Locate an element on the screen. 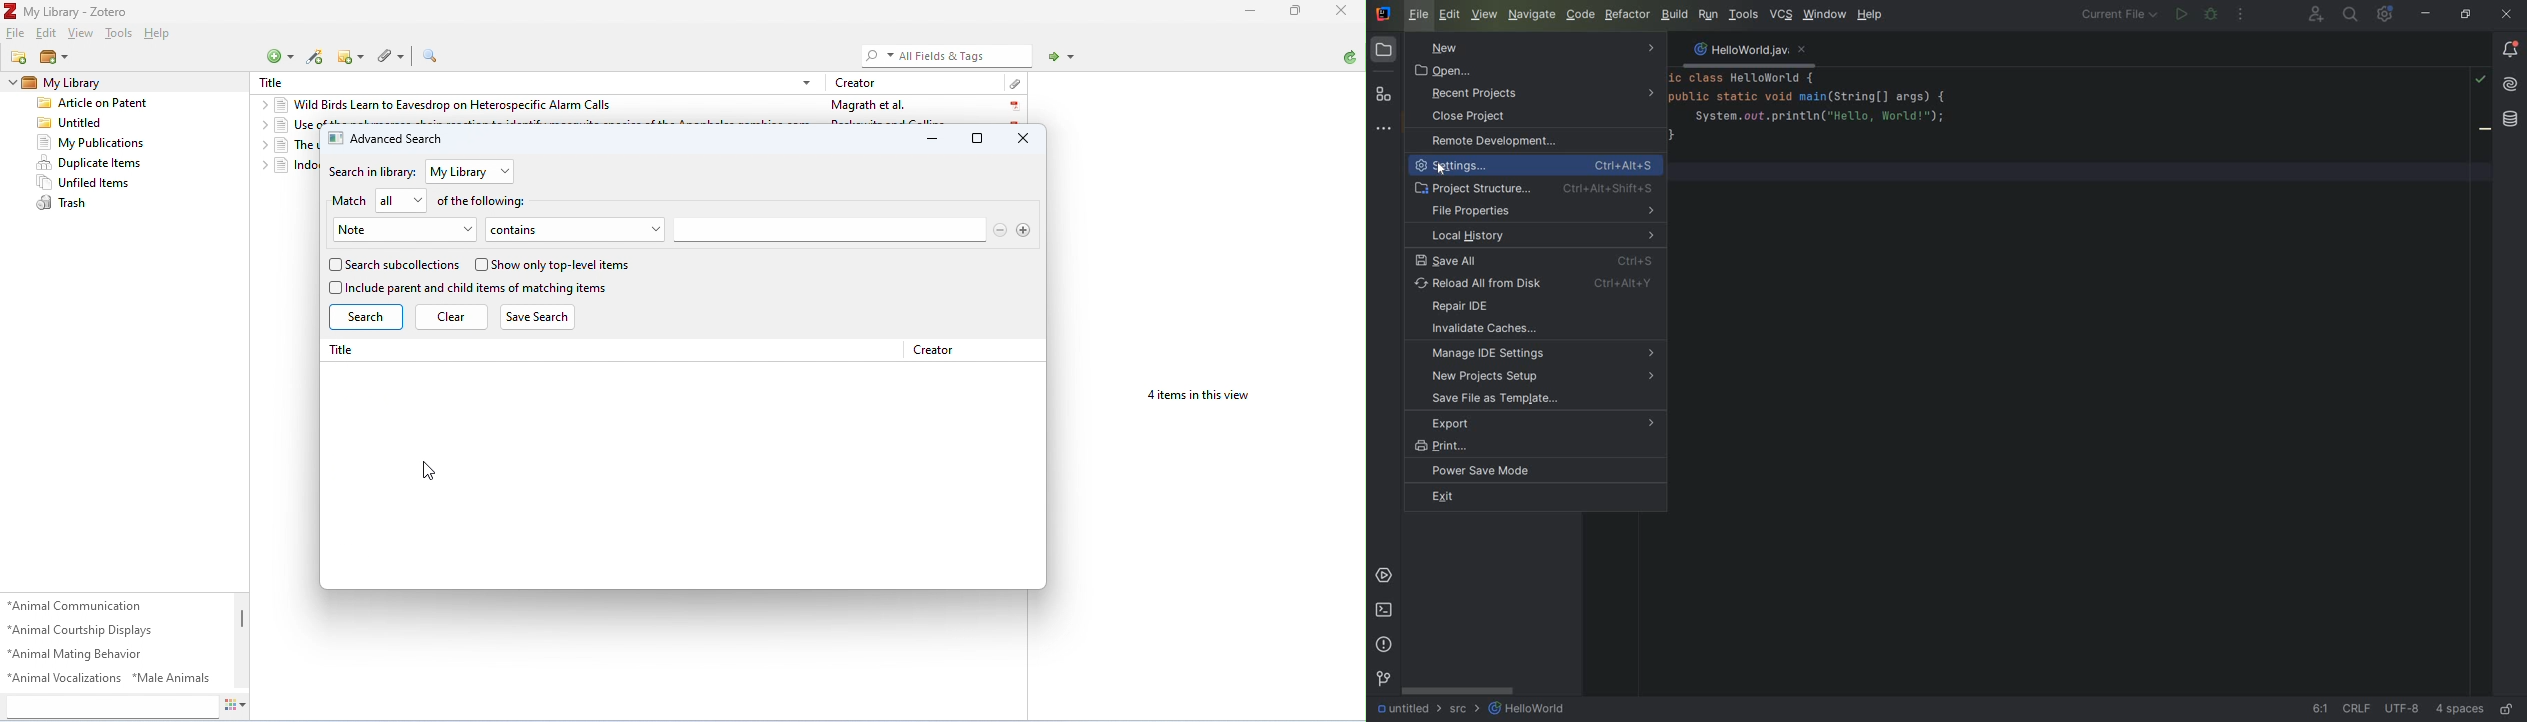  4 items in this view is located at coordinates (1195, 397).